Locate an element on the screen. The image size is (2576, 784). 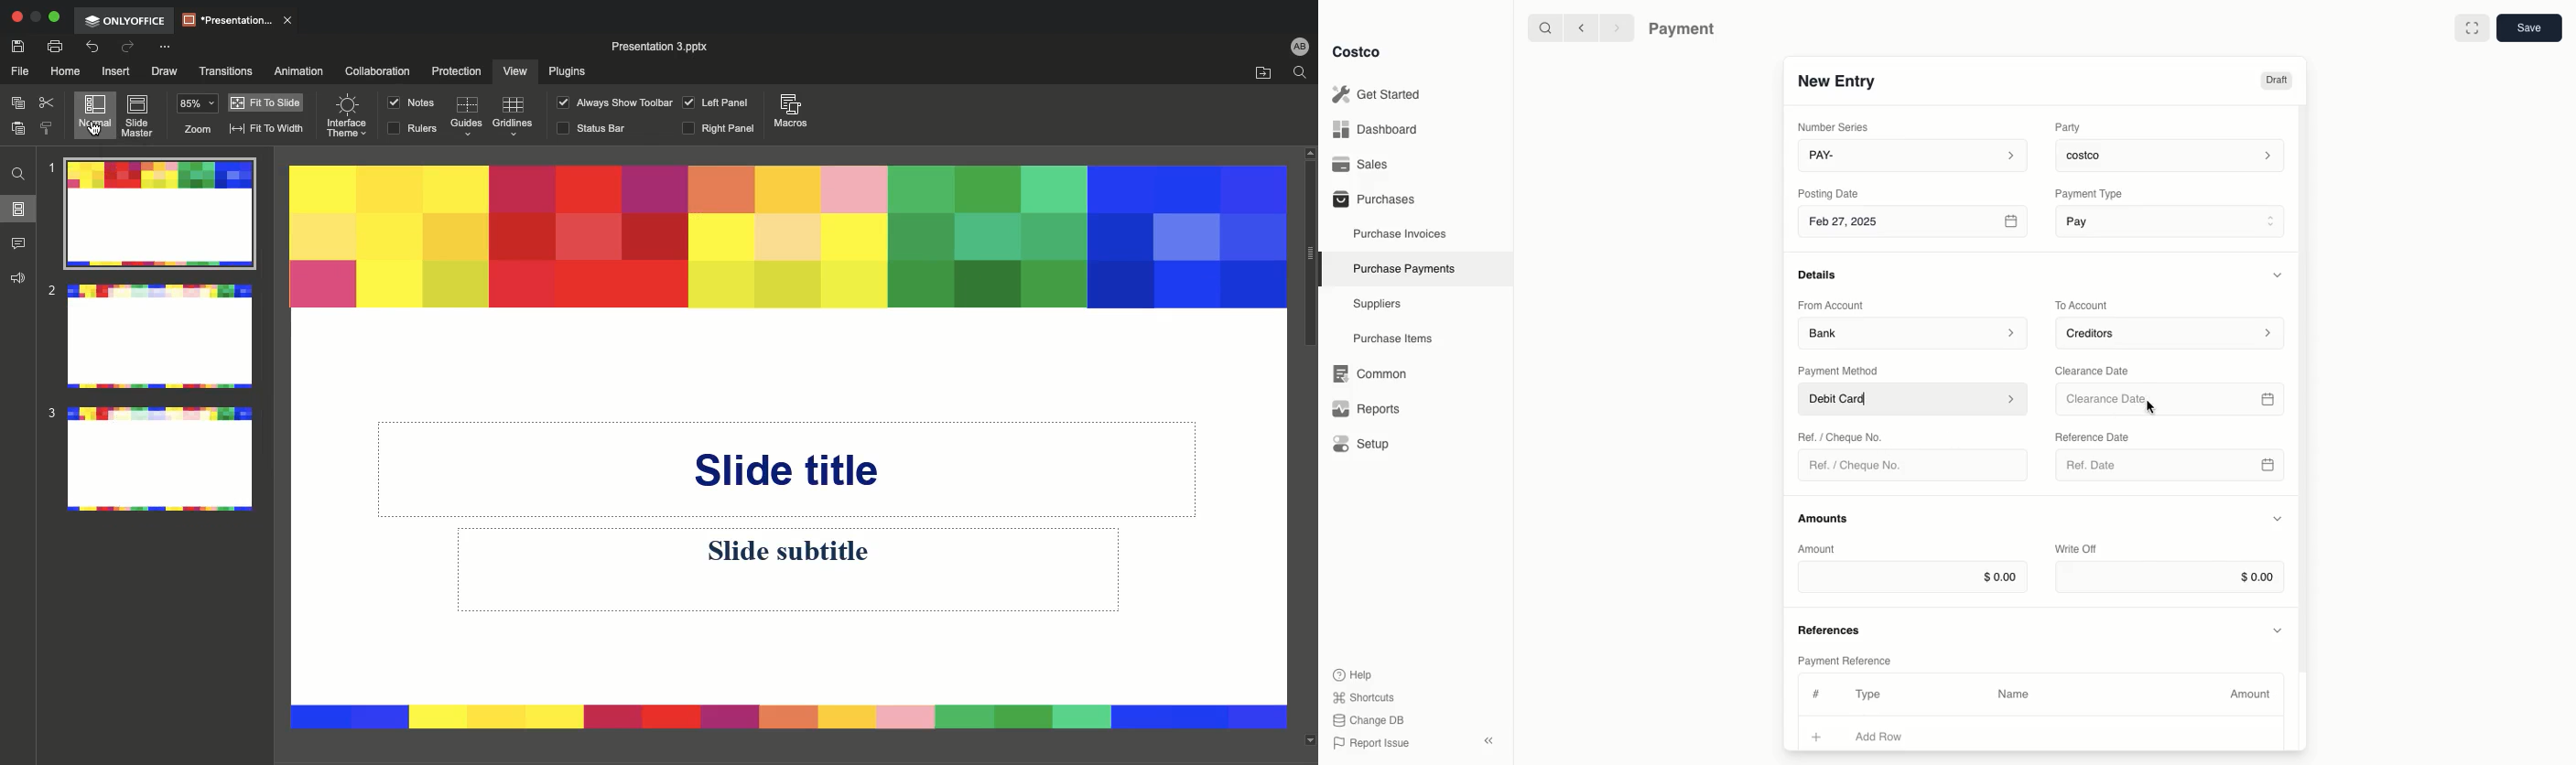
Save is located at coordinates (17, 46).